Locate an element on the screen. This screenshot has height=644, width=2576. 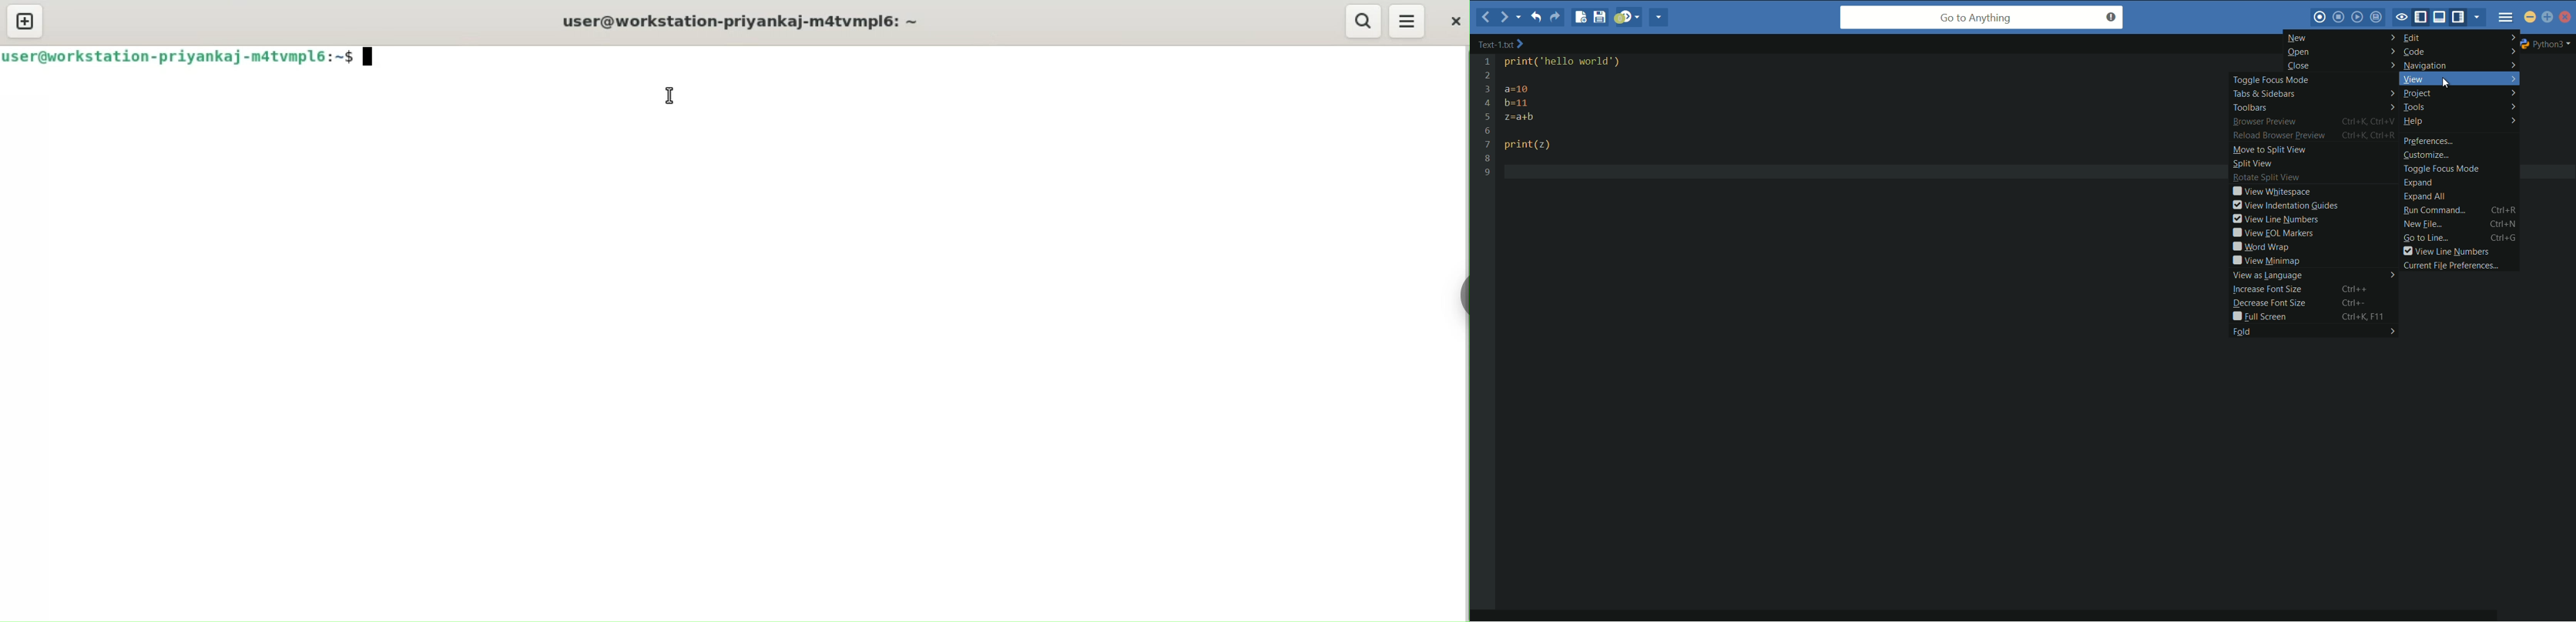
run command is located at coordinates (2435, 211).